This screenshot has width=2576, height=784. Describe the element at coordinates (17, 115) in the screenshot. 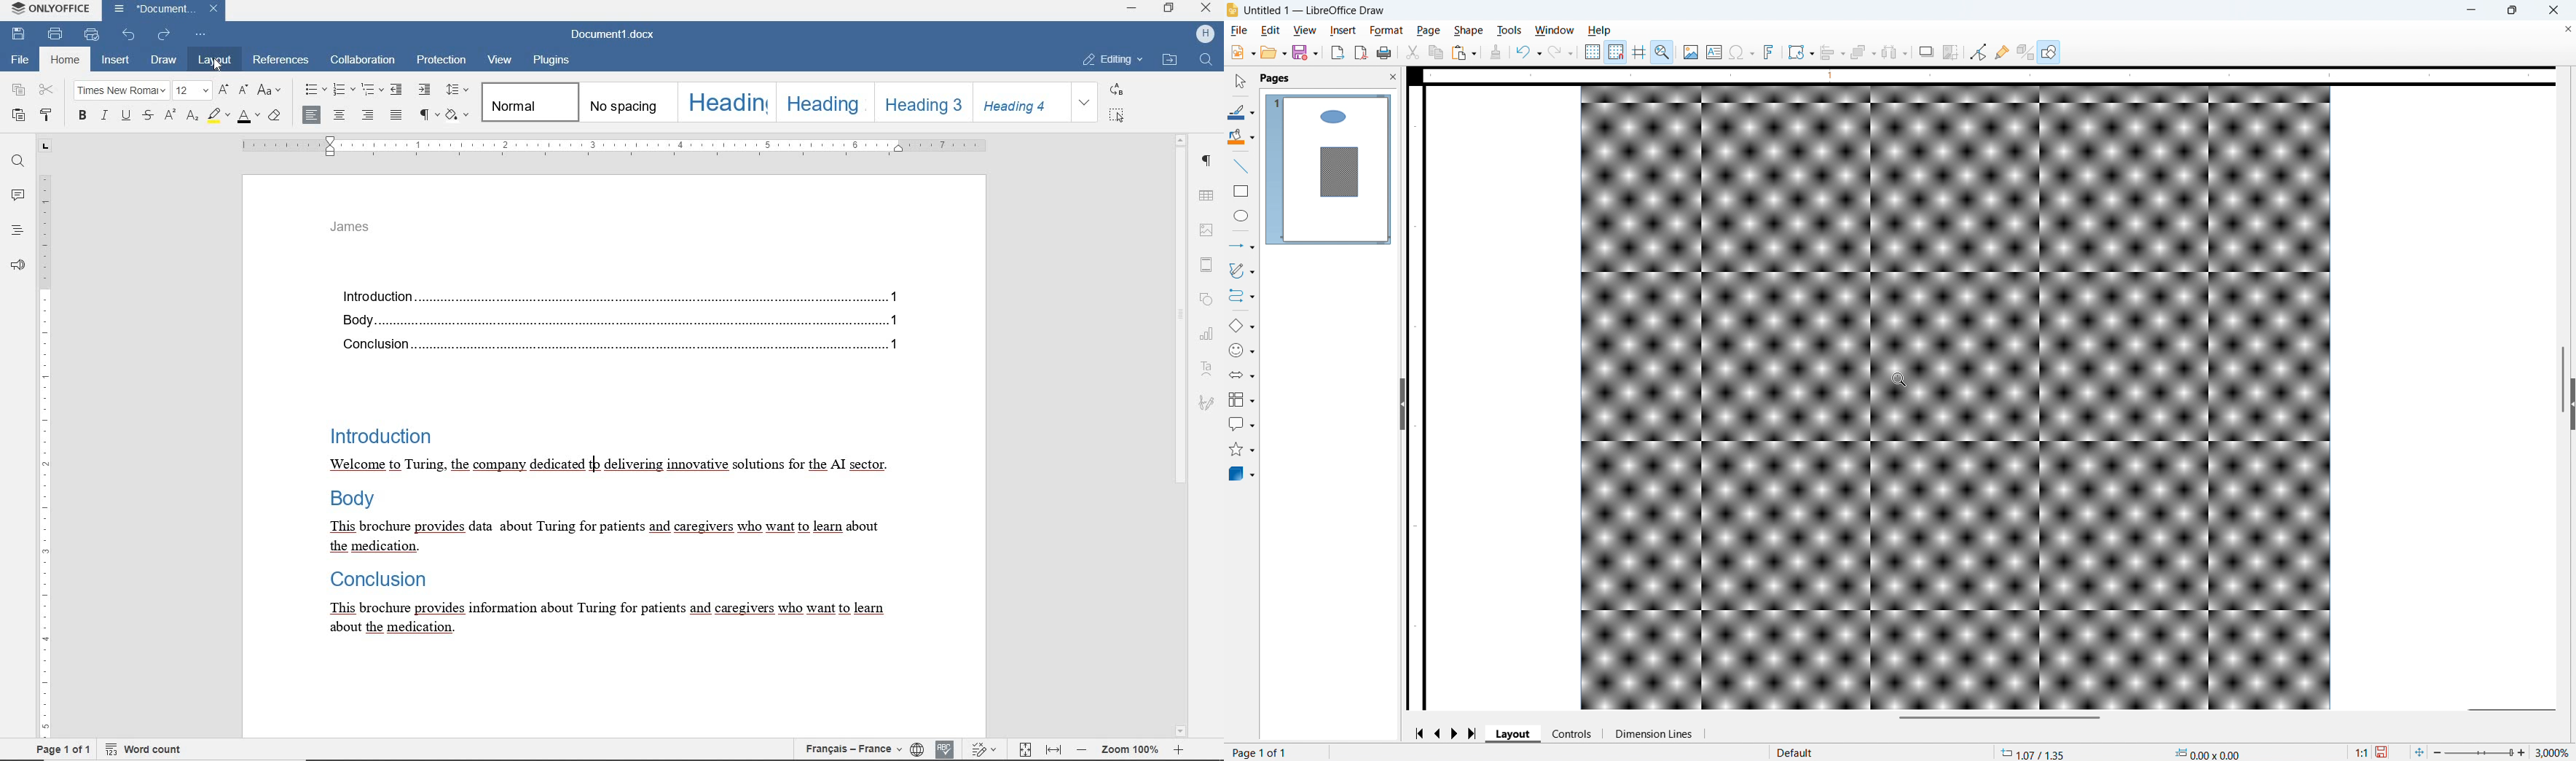

I see `paste` at that location.